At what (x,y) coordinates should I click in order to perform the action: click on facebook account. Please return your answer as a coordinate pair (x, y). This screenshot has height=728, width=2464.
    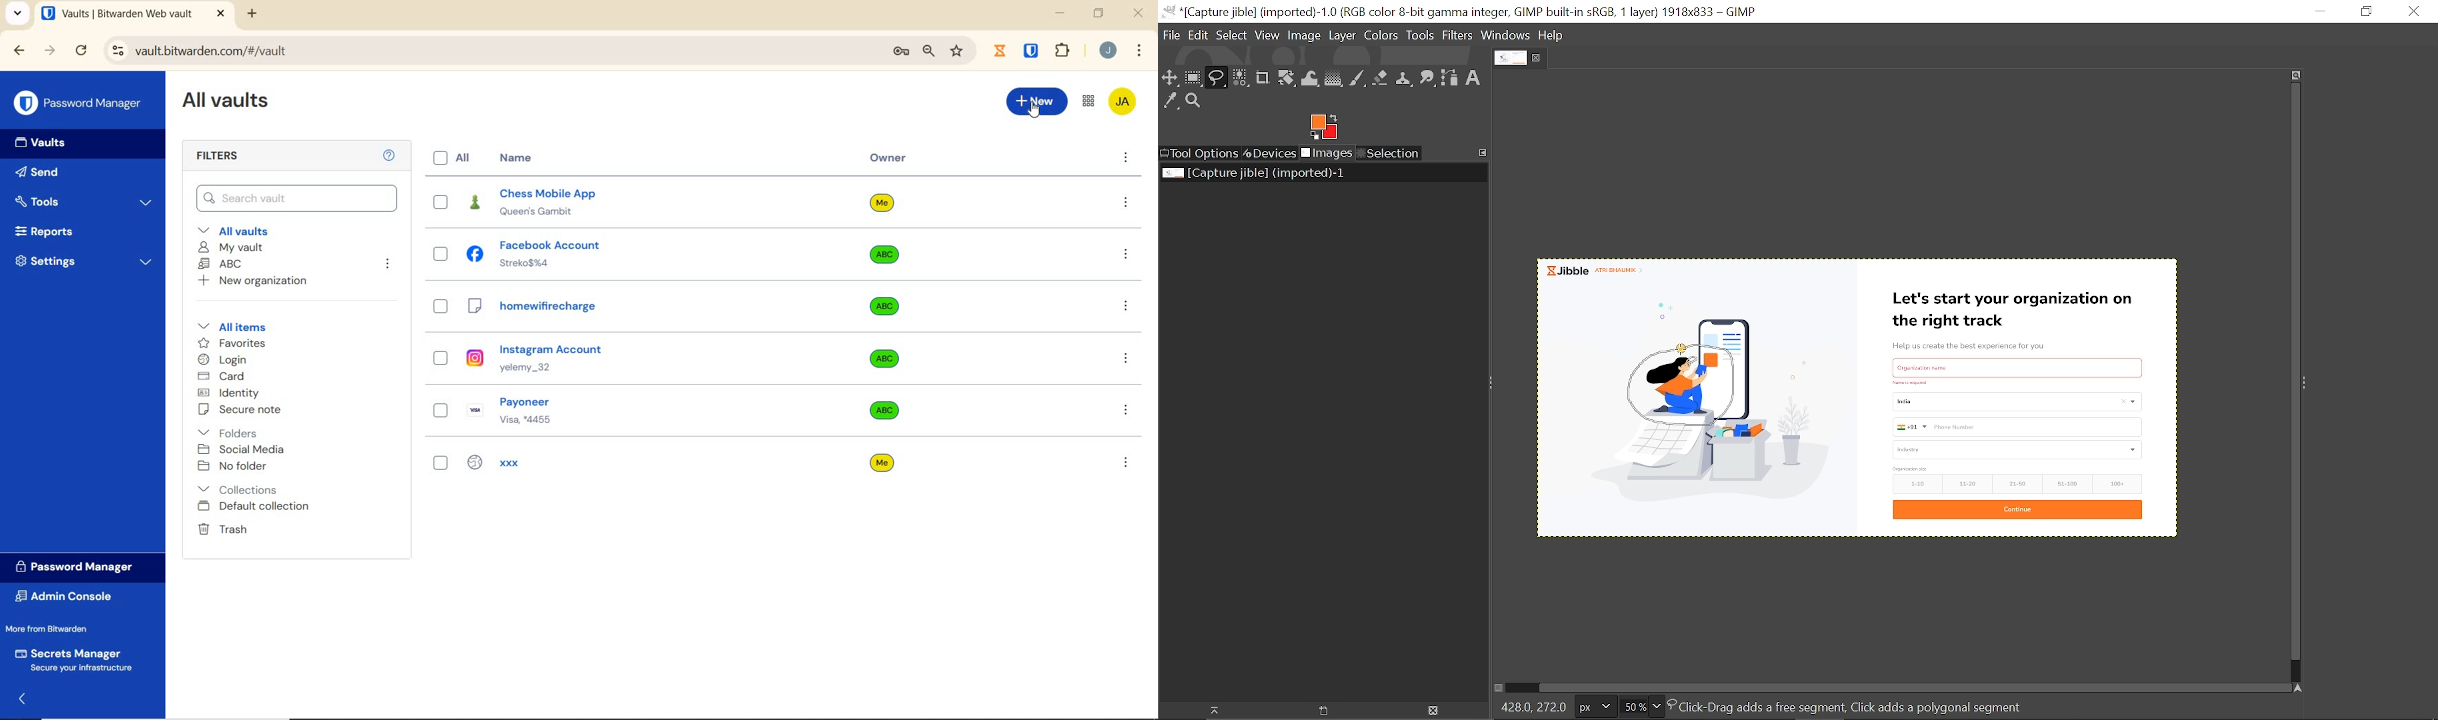
    Looking at the image, I should click on (635, 254).